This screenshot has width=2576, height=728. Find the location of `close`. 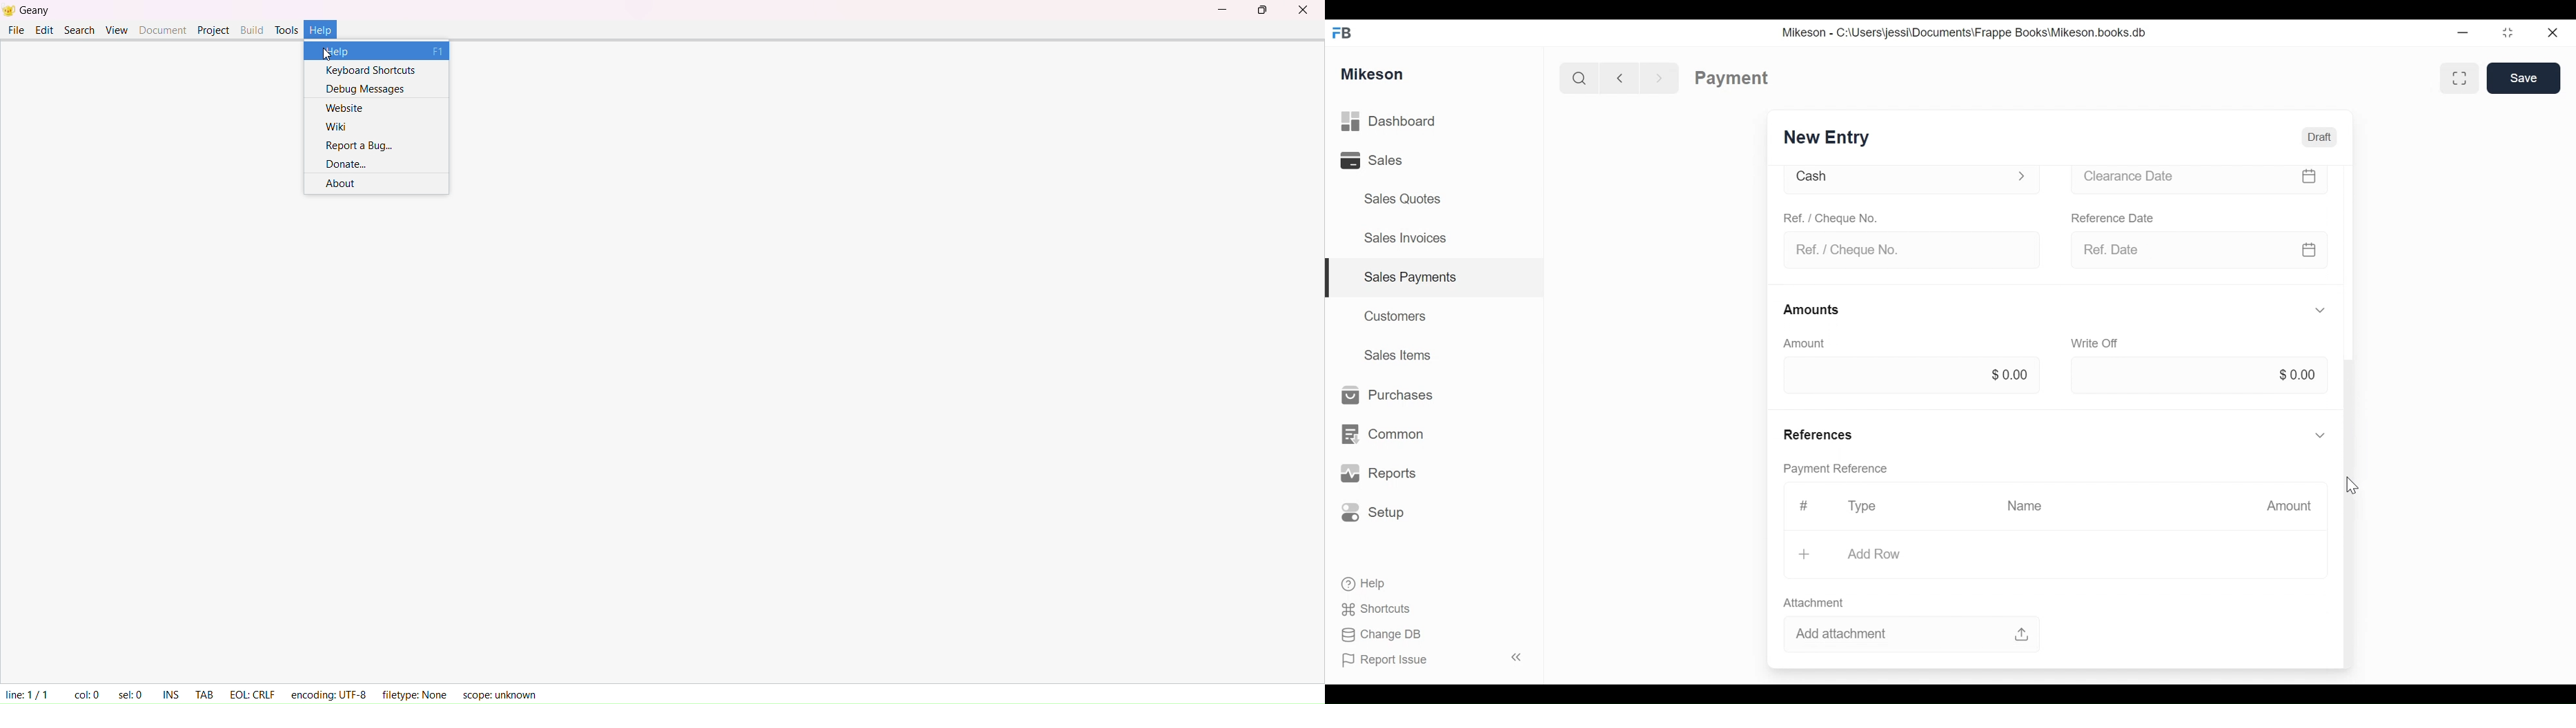

close is located at coordinates (1304, 11).